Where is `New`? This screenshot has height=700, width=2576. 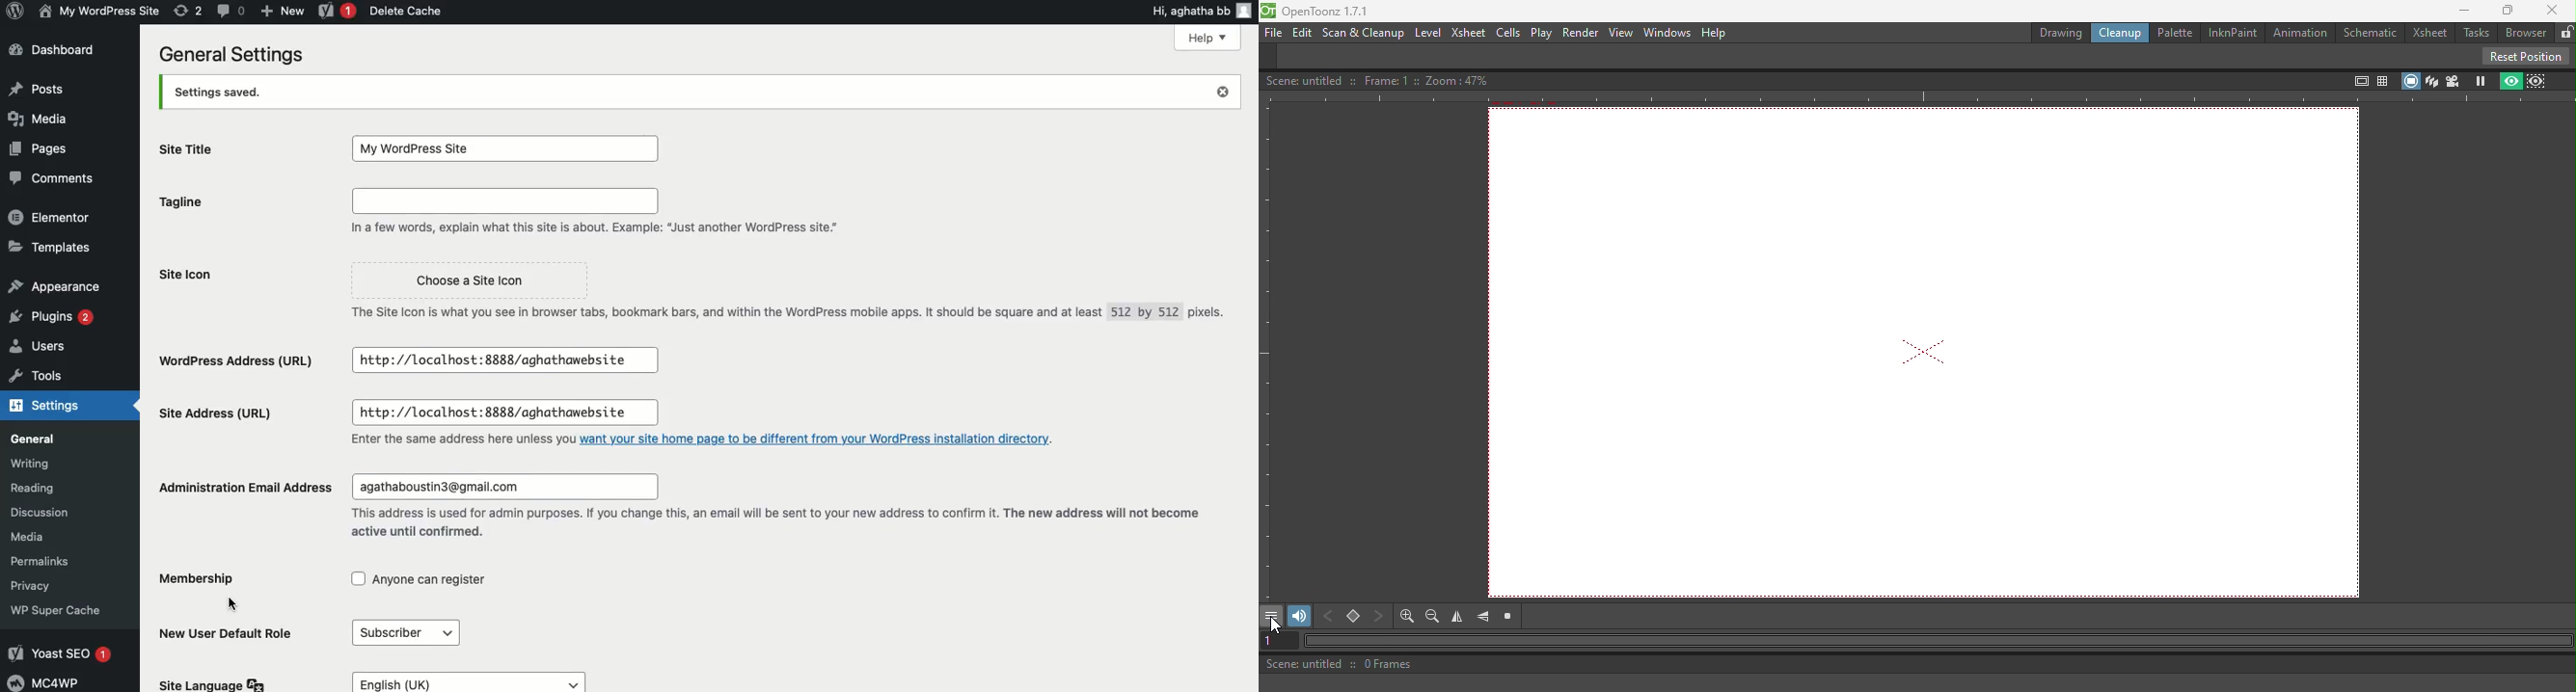 New is located at coordinates (284, 10).